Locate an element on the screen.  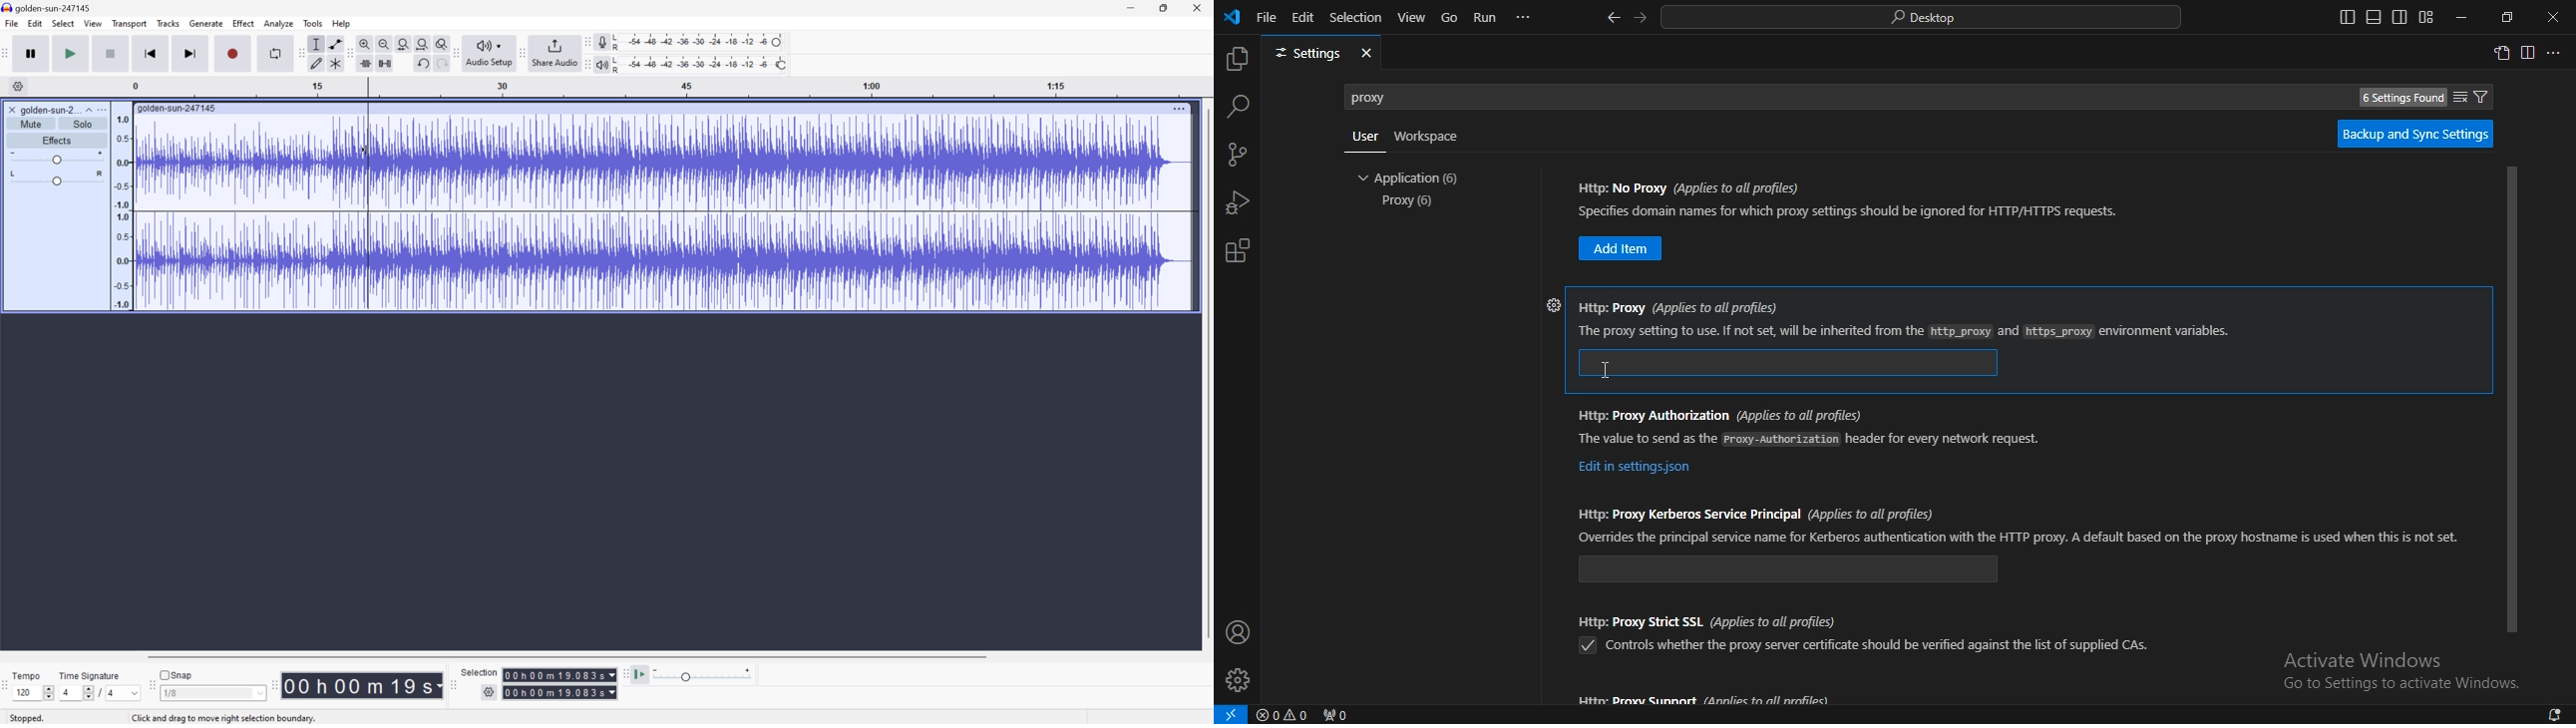
https: proxy is located at coordinates (1677, 306).